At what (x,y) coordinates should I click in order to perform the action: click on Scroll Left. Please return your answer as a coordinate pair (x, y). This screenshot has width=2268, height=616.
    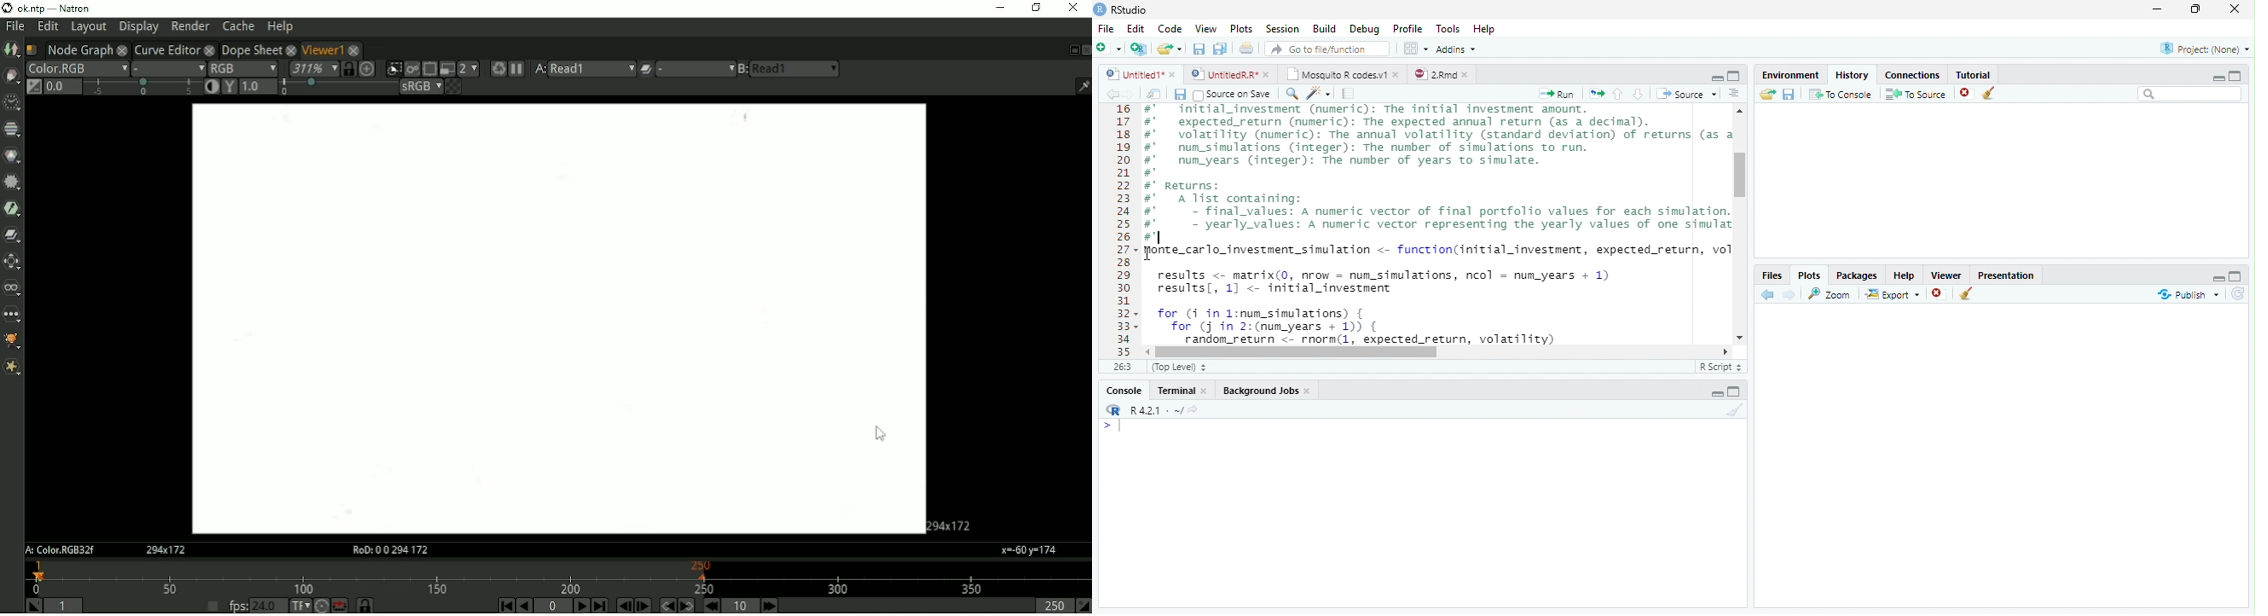
    Looking at the image, I should click on (1147, 351).